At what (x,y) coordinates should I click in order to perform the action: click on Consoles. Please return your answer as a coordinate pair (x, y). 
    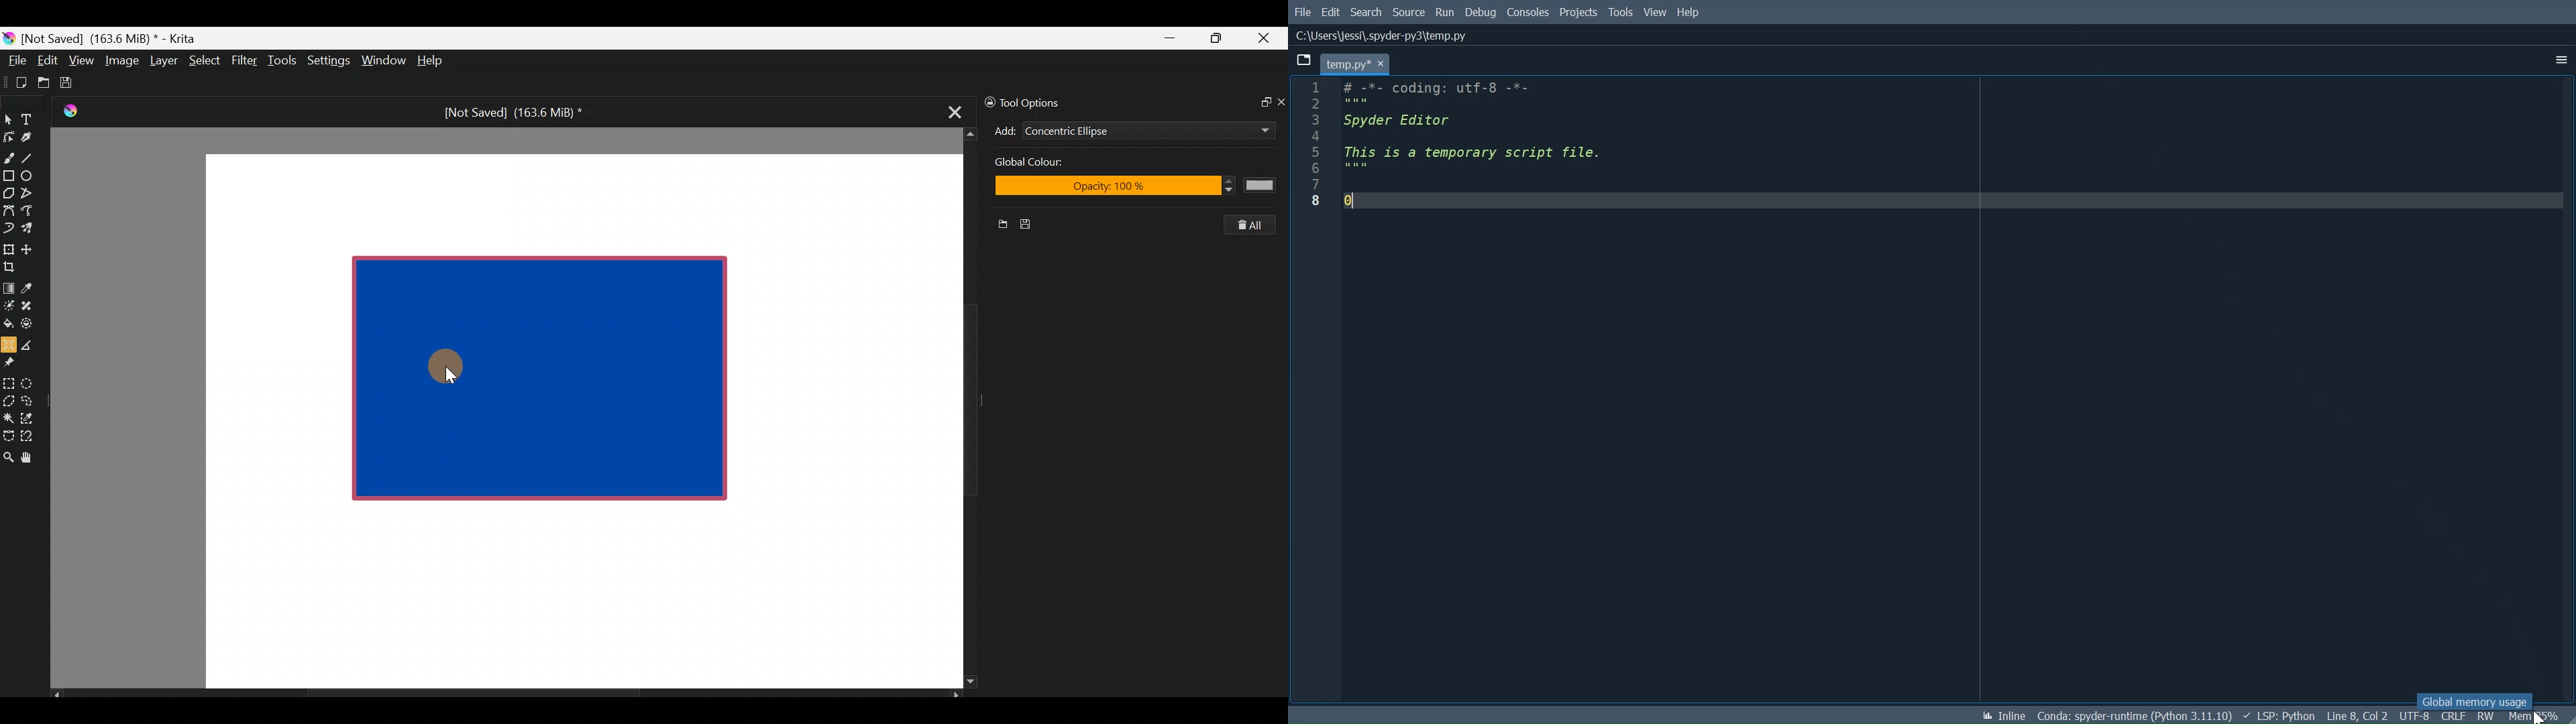
    Looking at the image, I should click on (1529, 13).